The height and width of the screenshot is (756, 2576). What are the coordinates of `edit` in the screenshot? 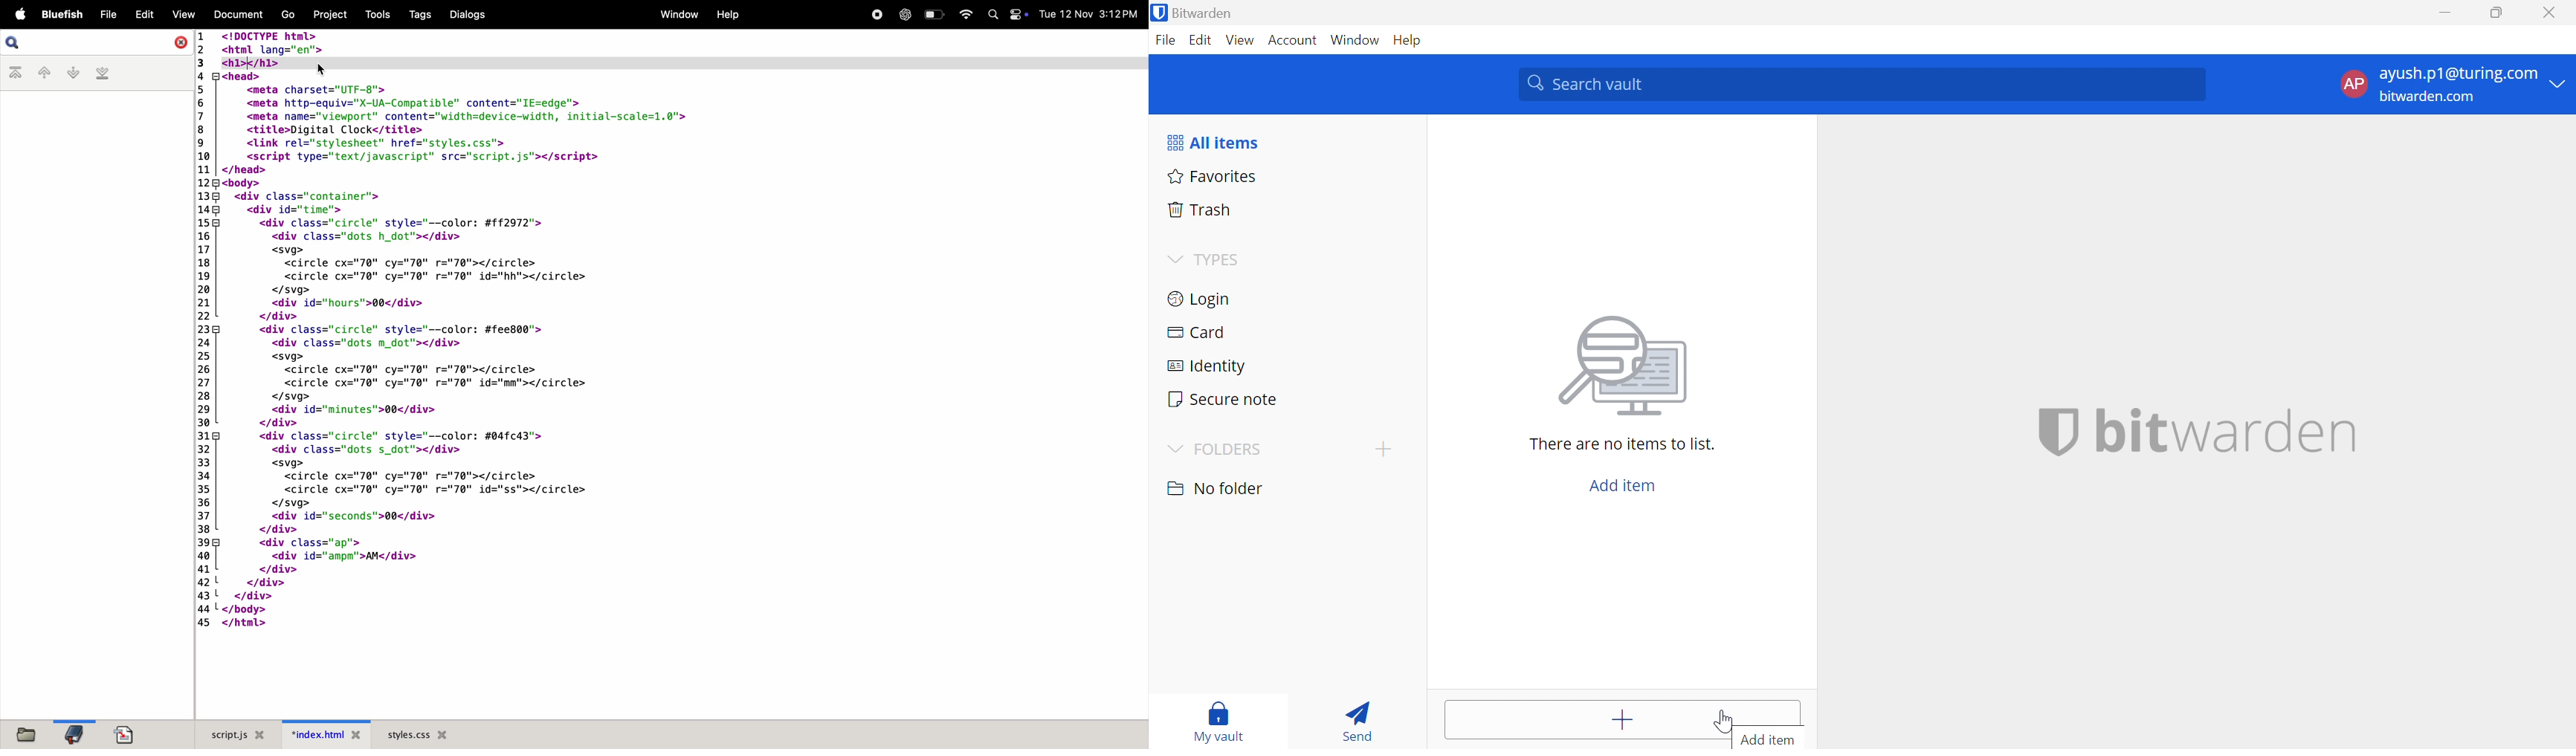 It's located at (144, 13).